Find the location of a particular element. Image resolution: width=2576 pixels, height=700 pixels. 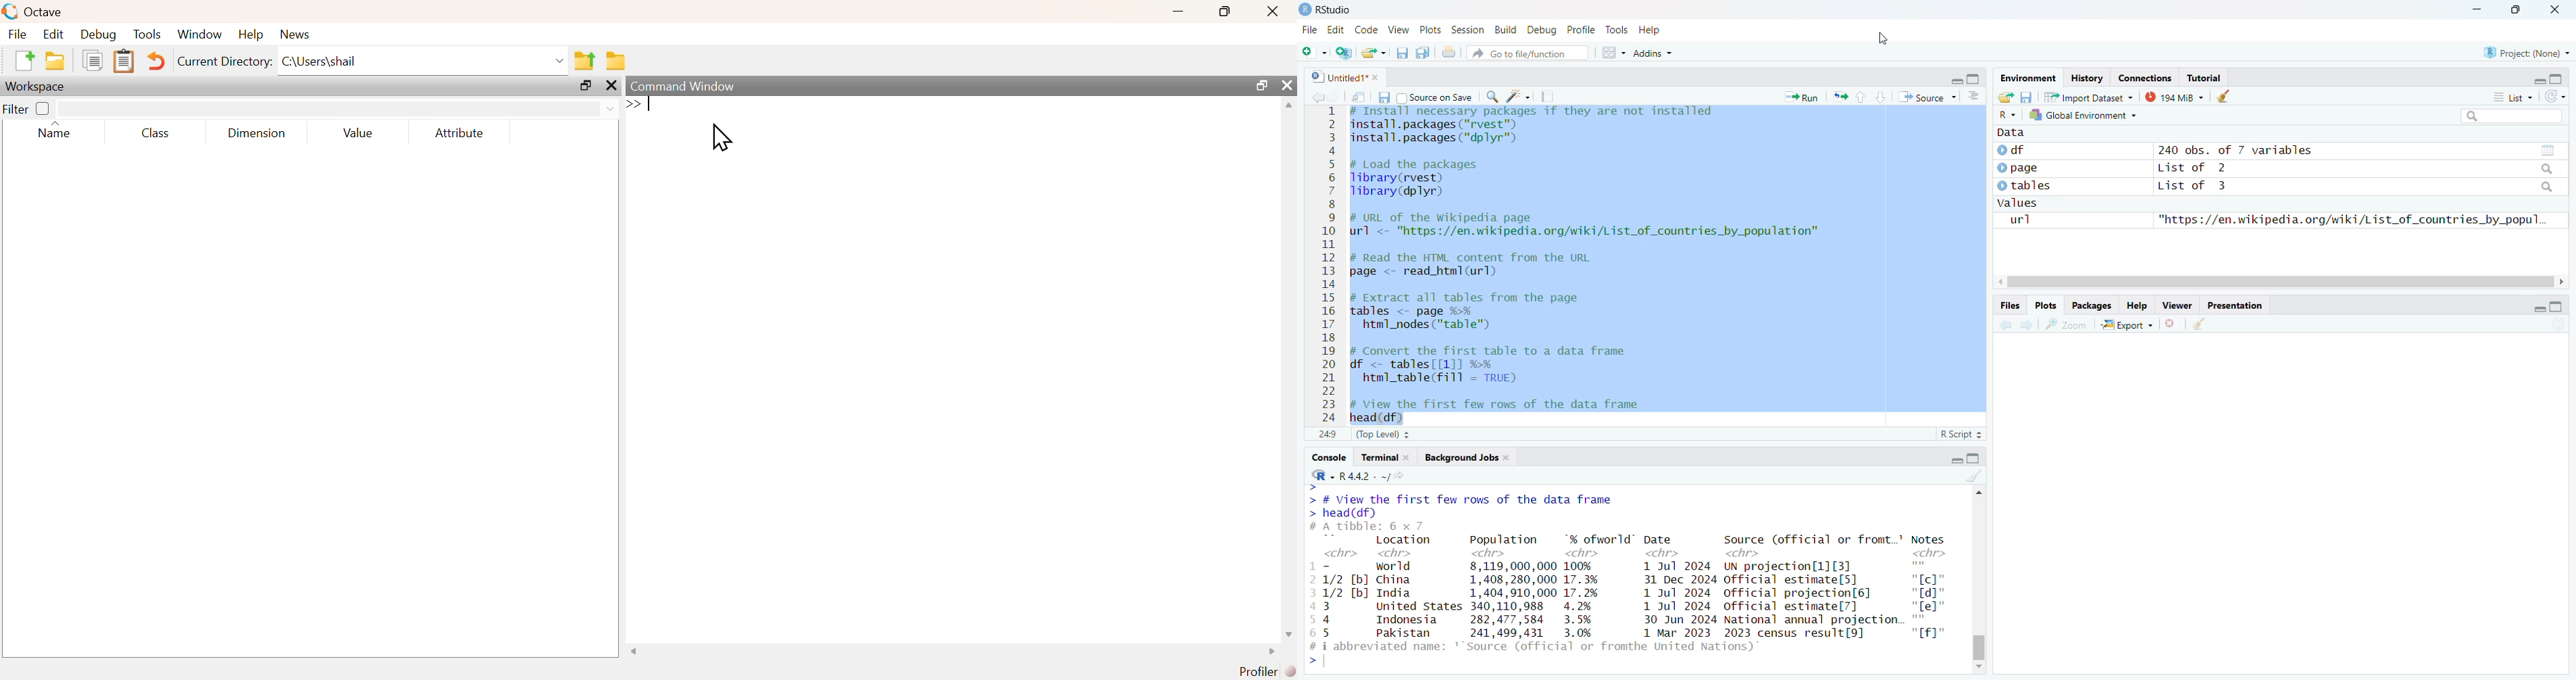

minimize is located at coordinates (2477, 10).